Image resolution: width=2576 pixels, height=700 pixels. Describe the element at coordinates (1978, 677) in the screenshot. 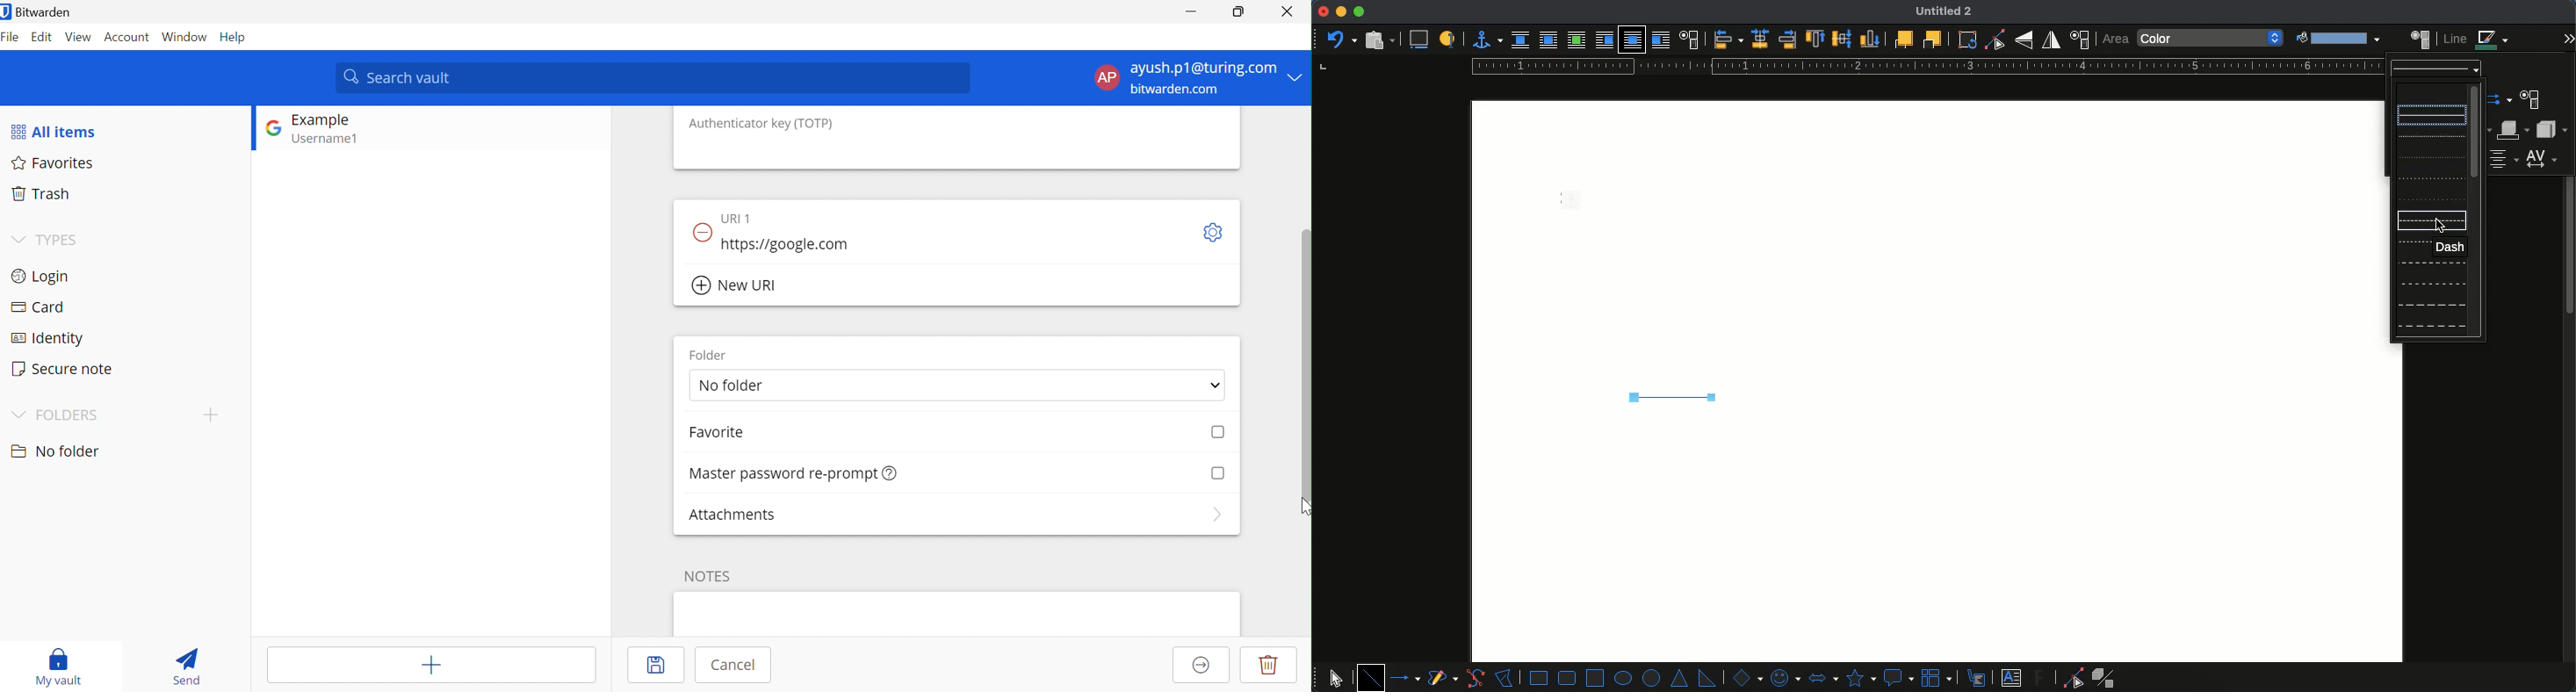

I see `callouts` at that location.